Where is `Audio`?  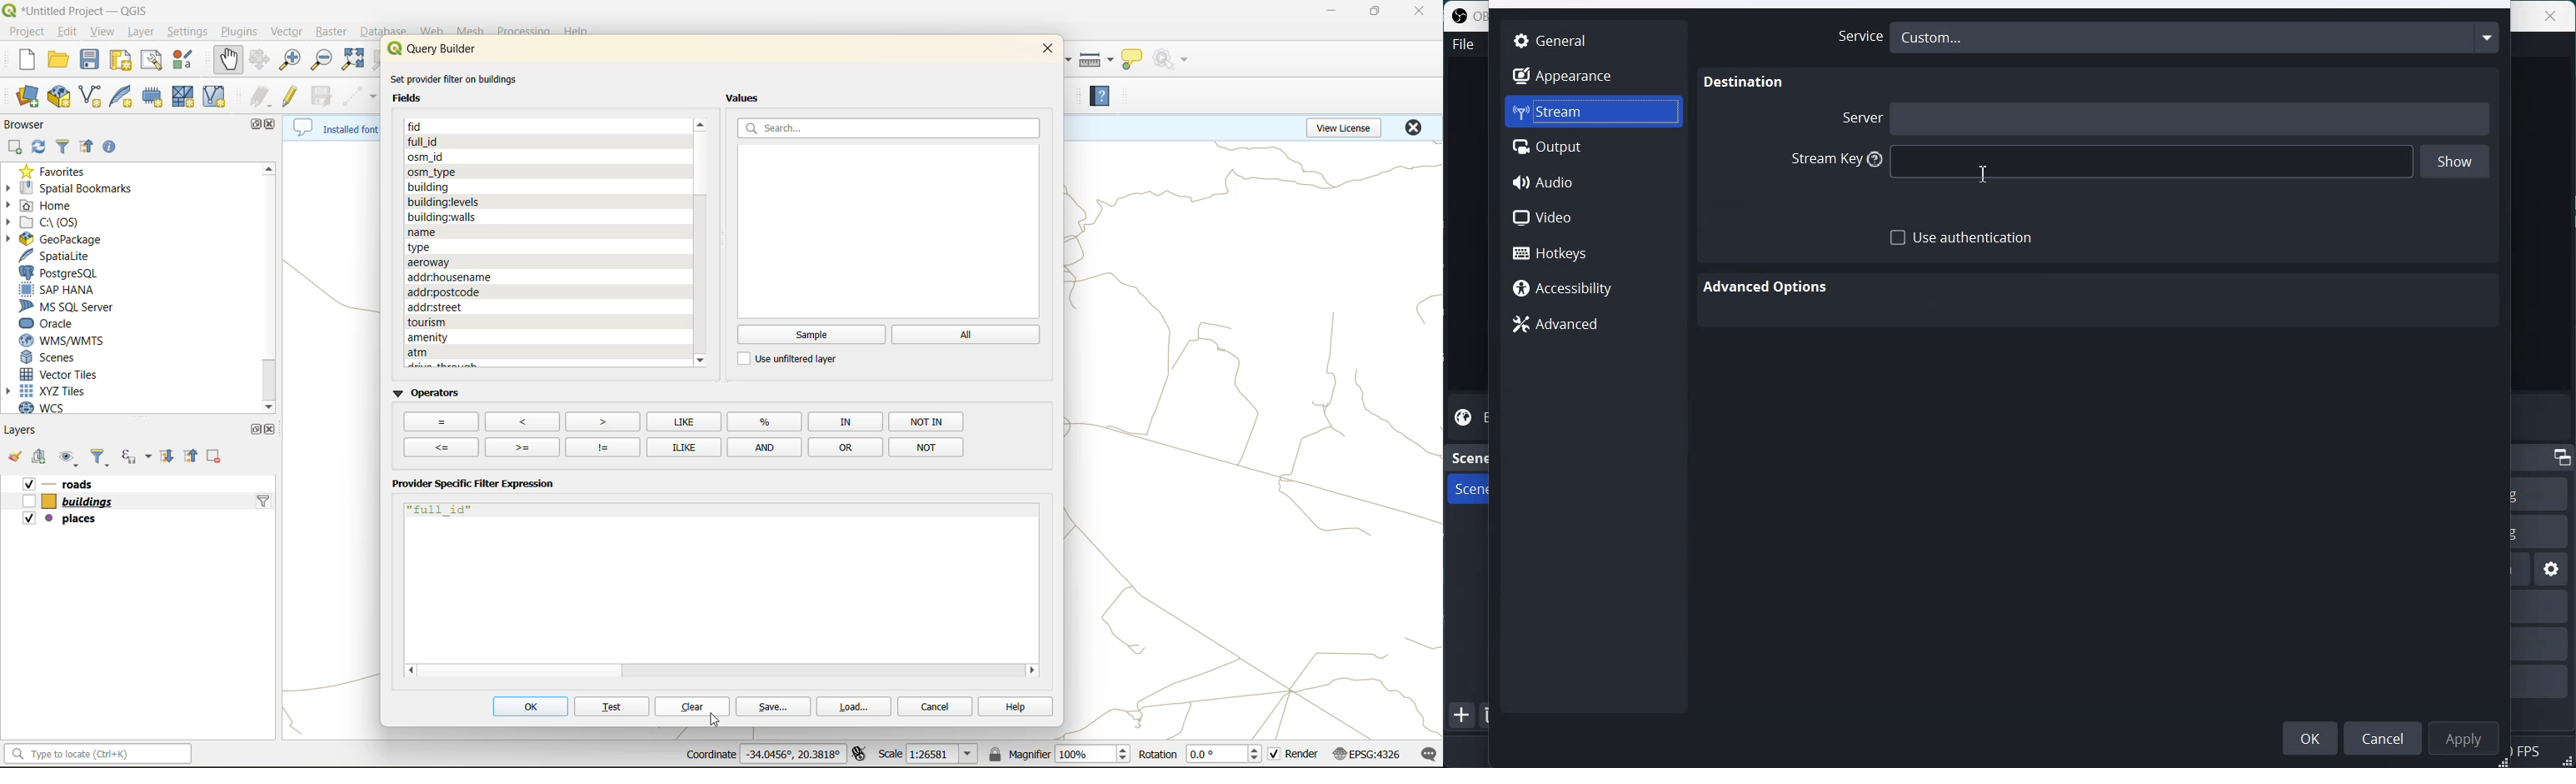
Audio is located at coordinates (1595, 182).